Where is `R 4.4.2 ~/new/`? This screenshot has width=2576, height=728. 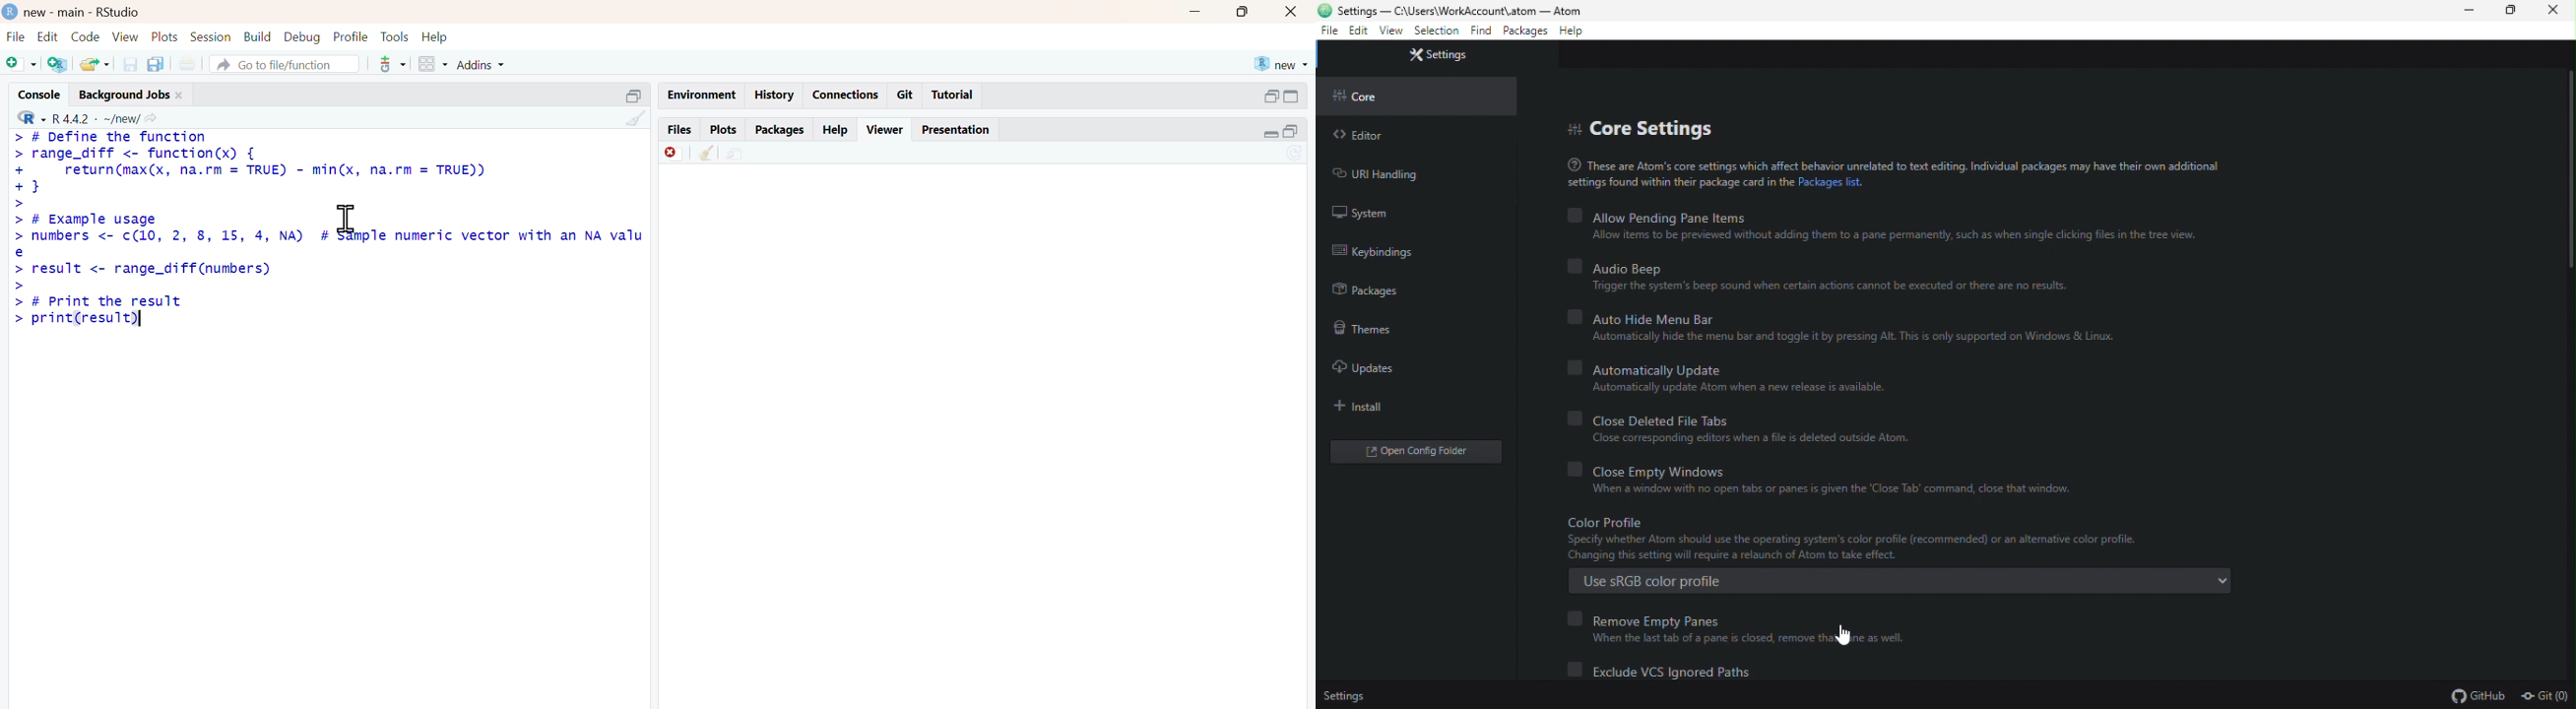 R 4.4.2 ~/new/ is located at coordinates (96, 118).